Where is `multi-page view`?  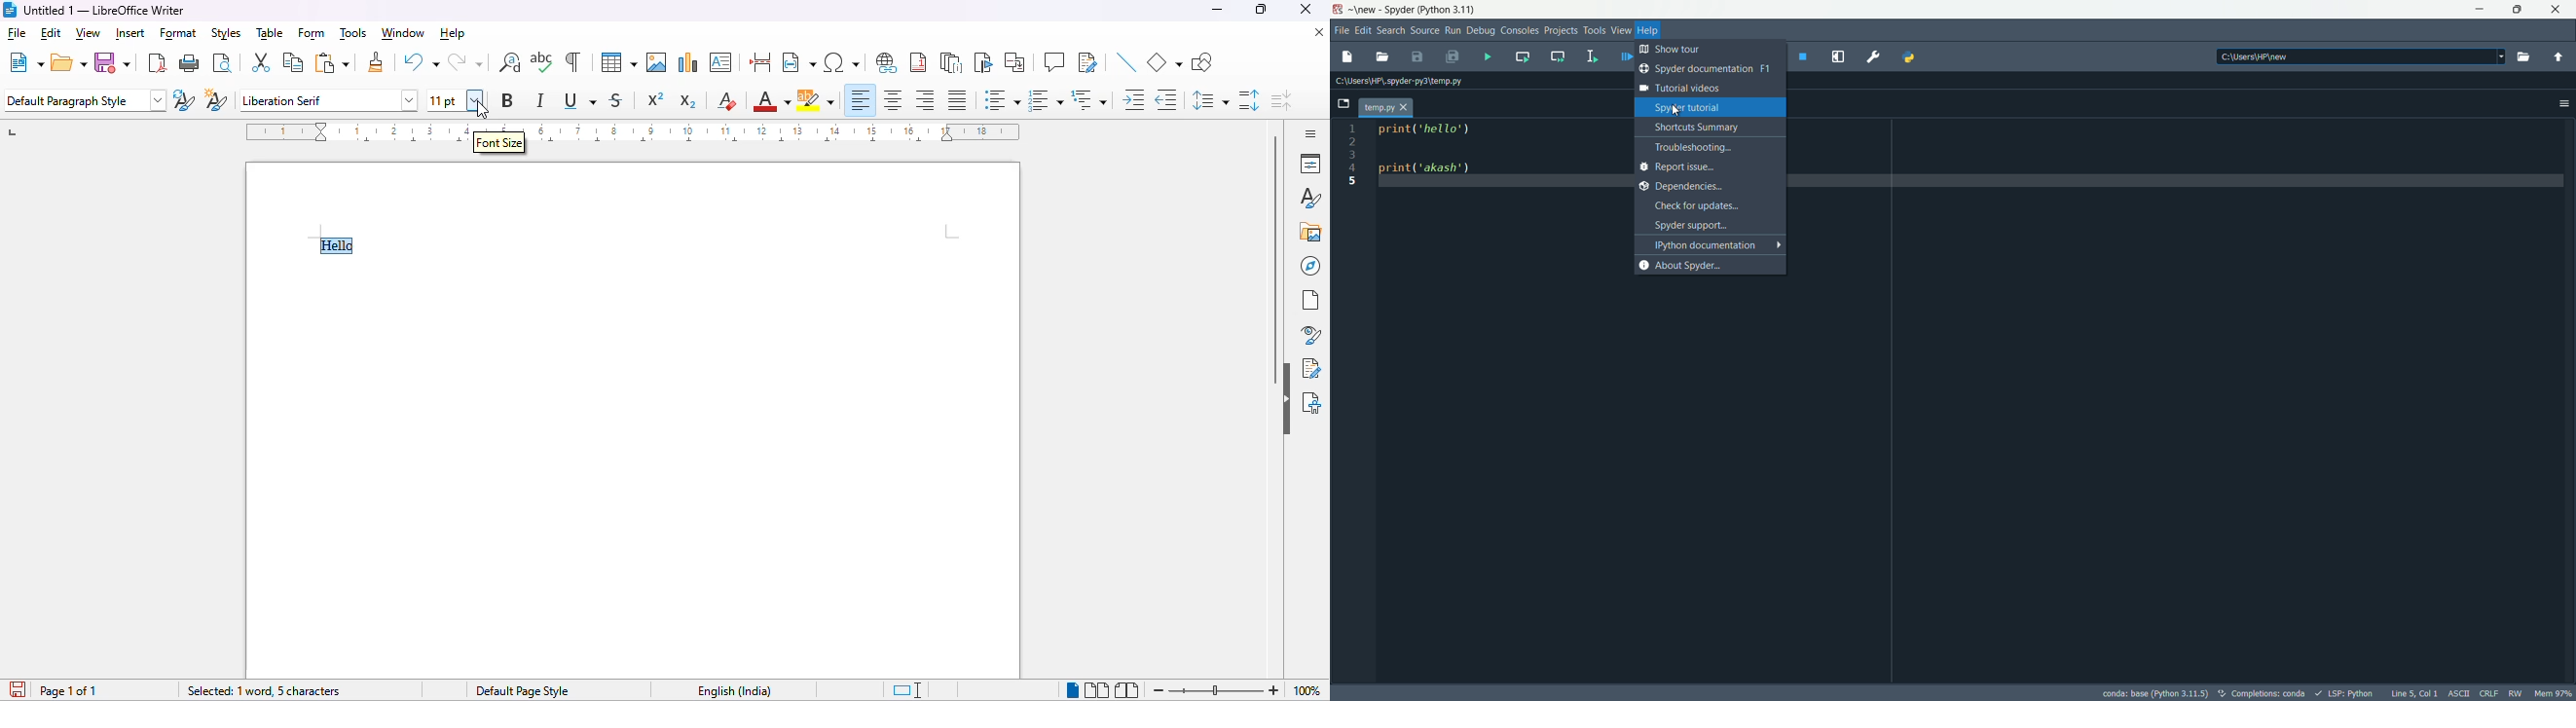 multi-page view is located at coordinates (1096, 690).